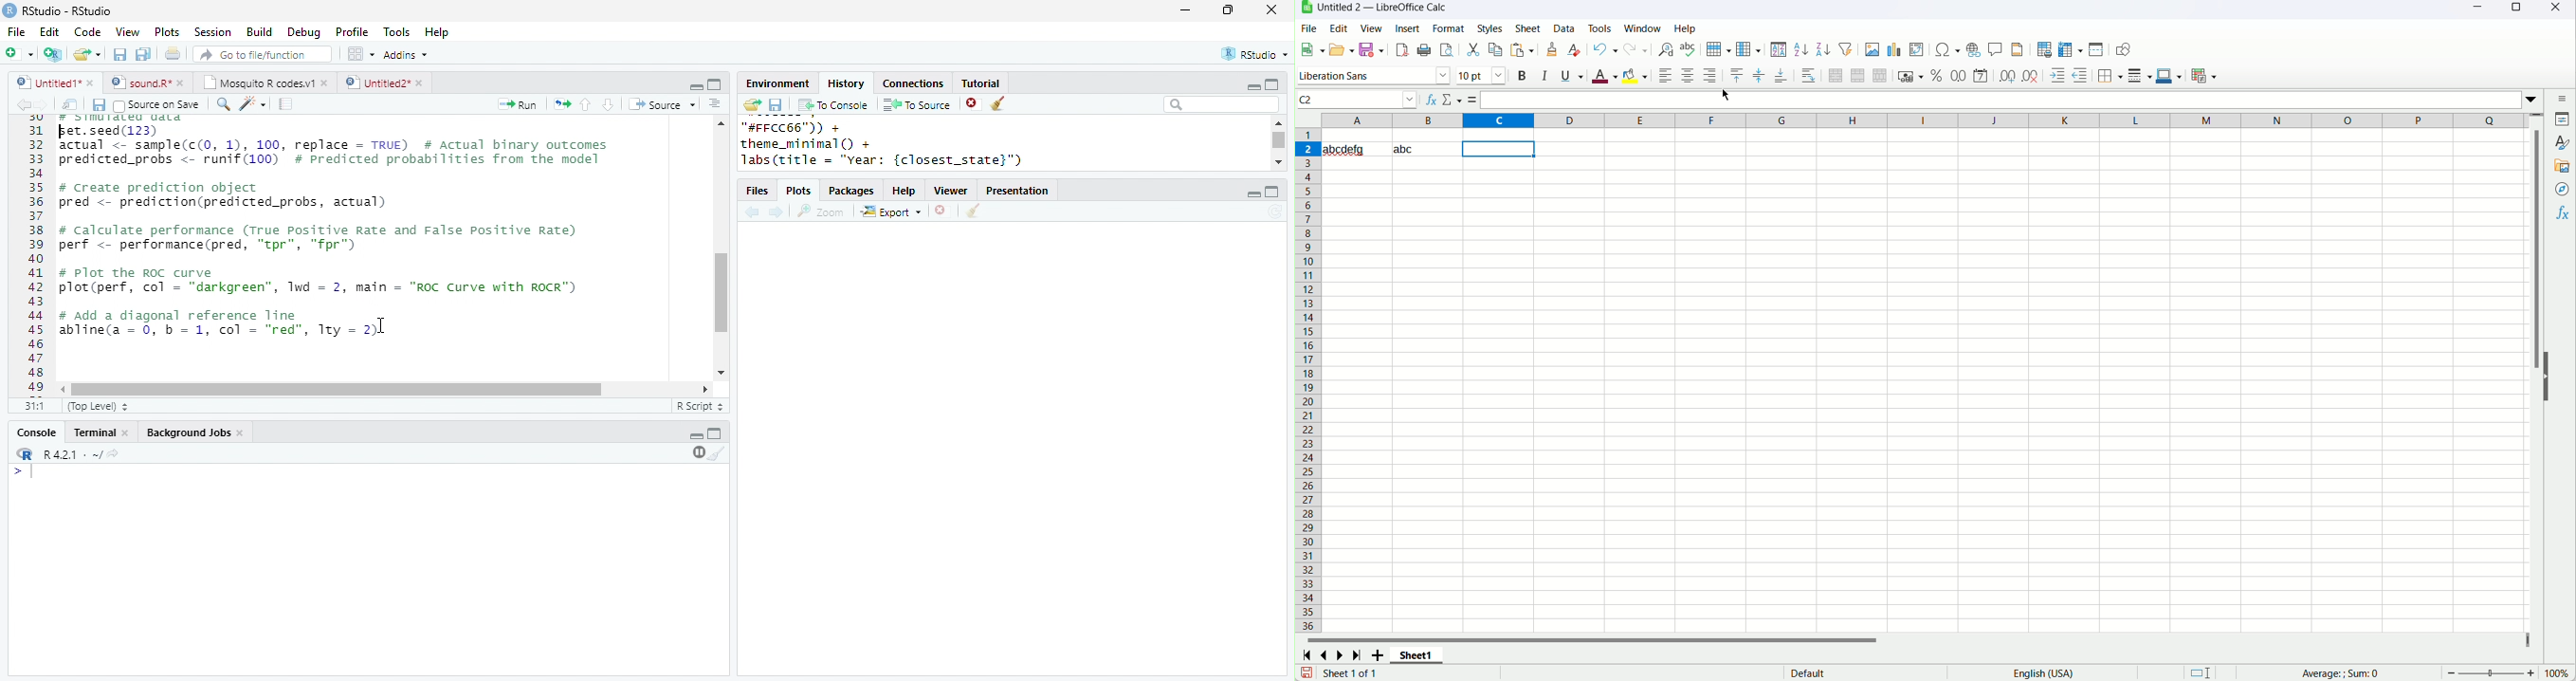  Describe the element at coordinates (406, 55) in the screenshot. I see `Addins` at that location.